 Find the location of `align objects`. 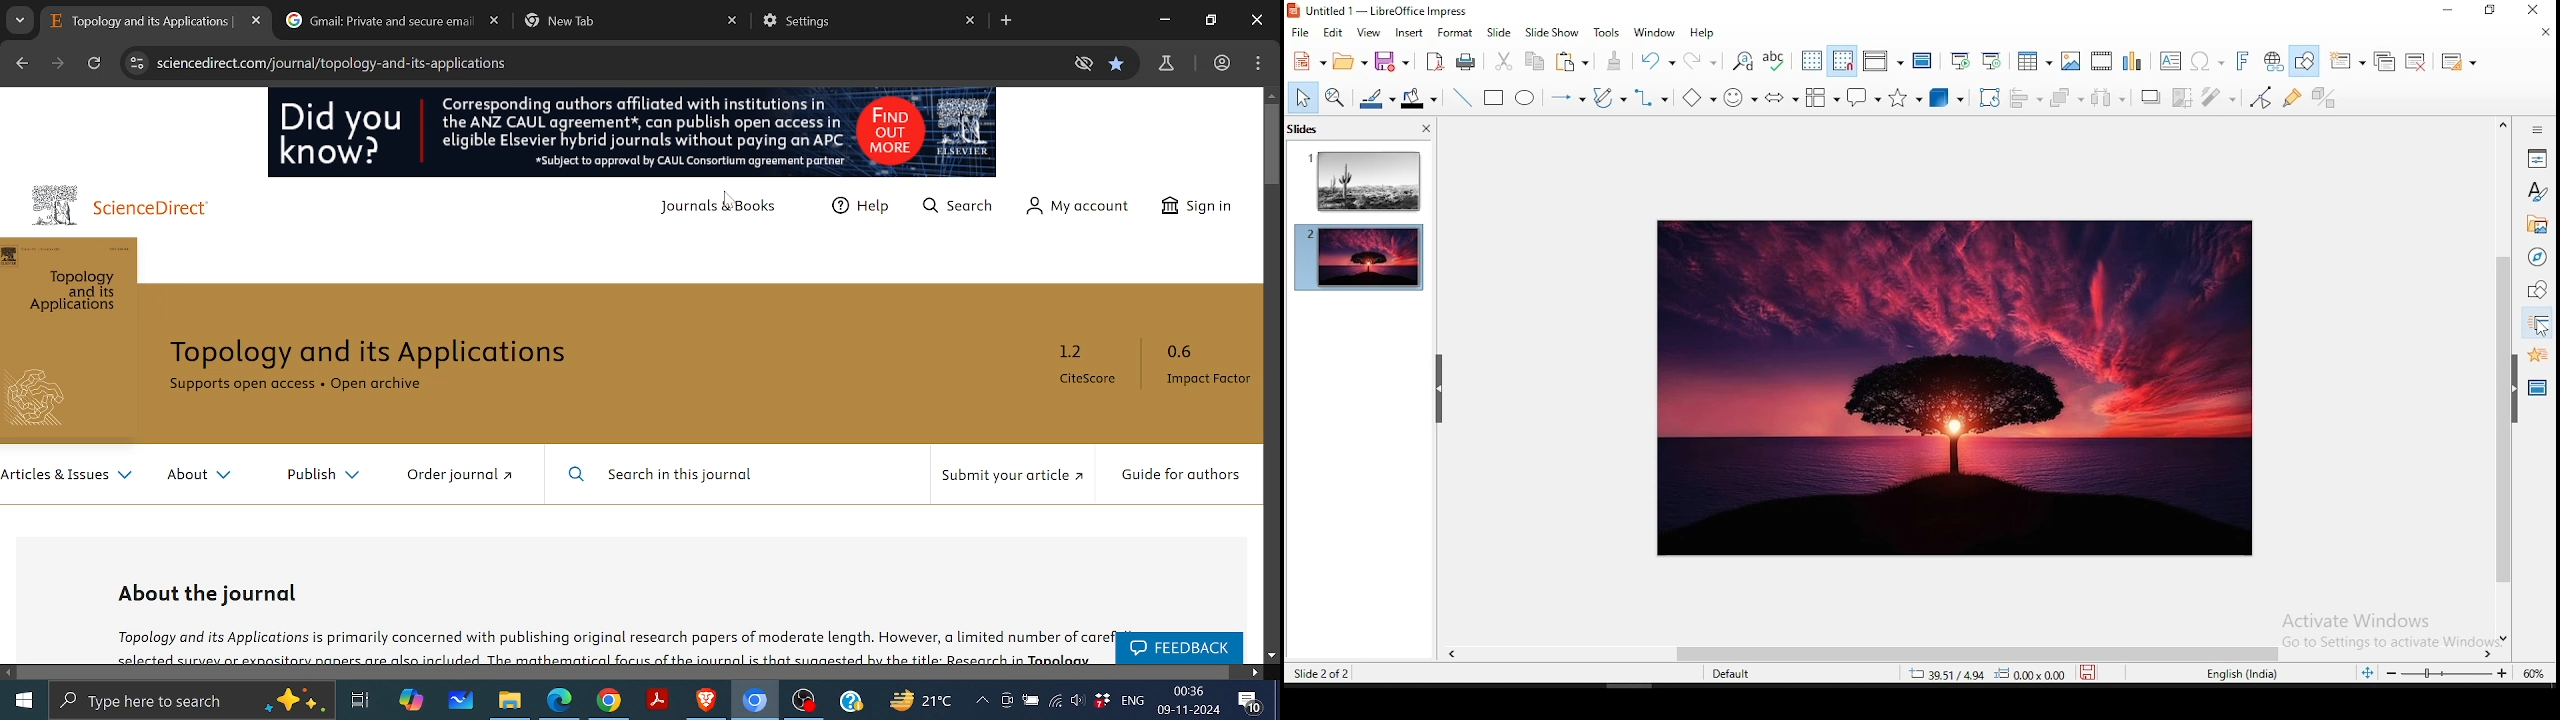

align objects is located at coordinates (2029, 99).